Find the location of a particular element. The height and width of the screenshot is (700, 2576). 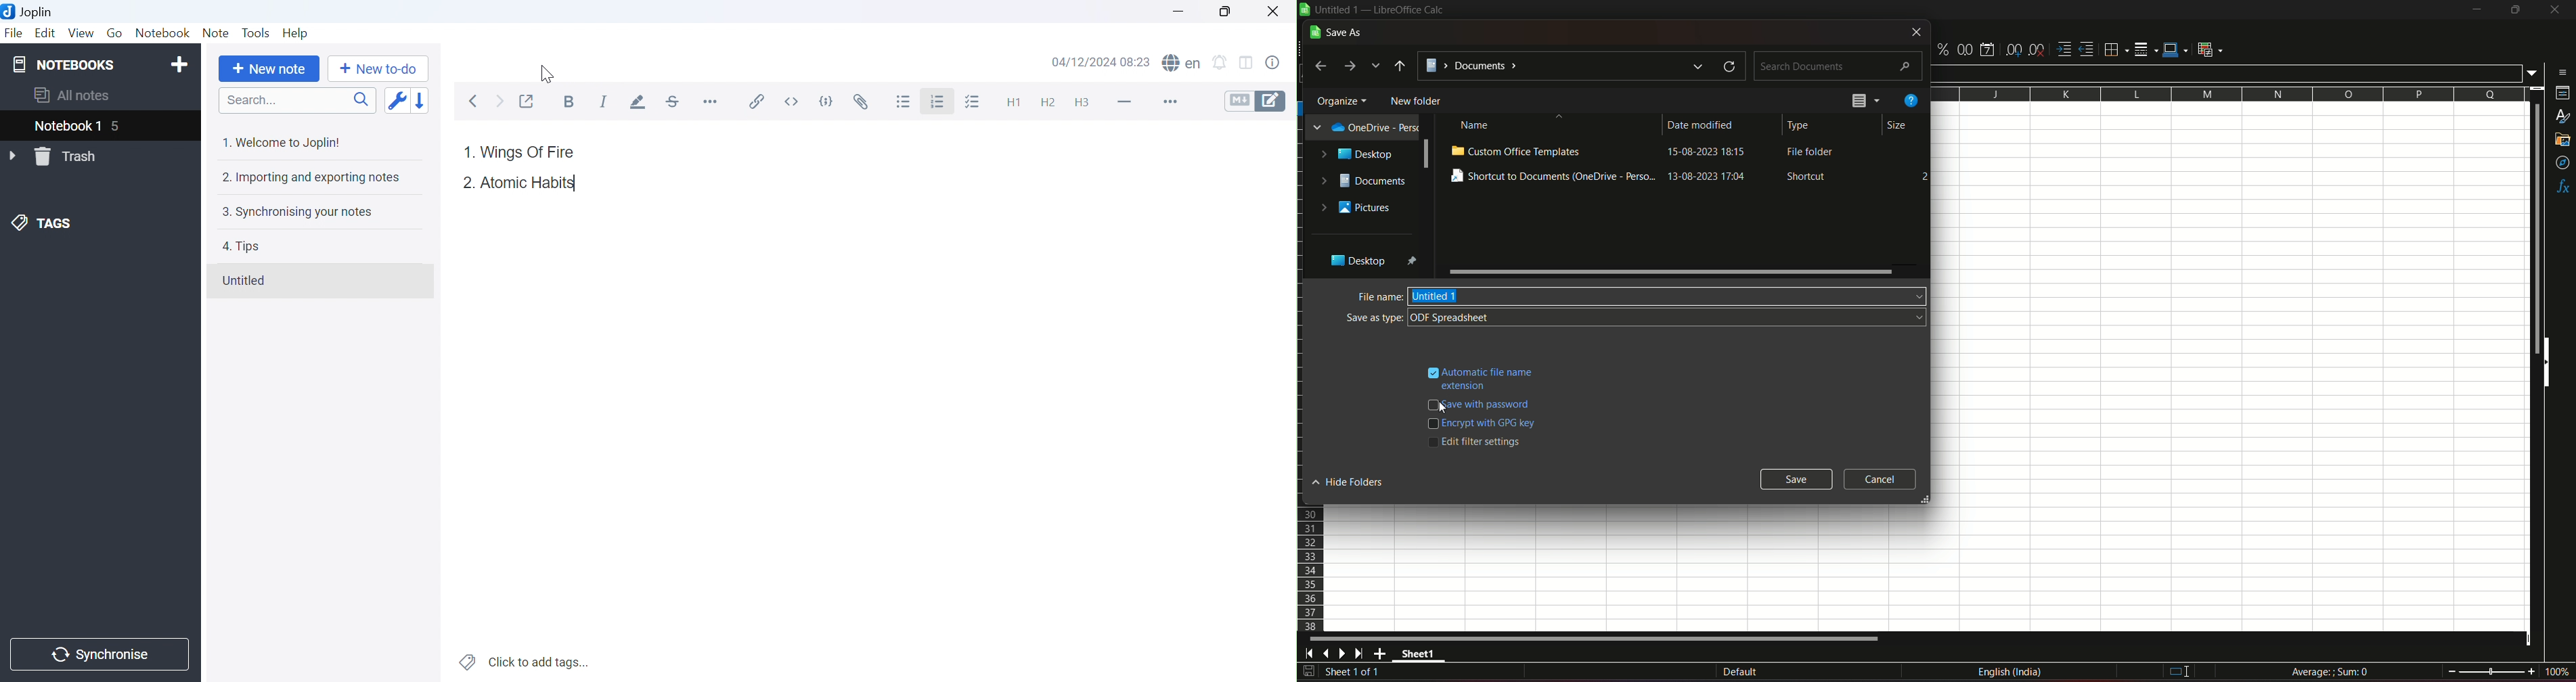

checkbox is located at coordinates (1431, 425).